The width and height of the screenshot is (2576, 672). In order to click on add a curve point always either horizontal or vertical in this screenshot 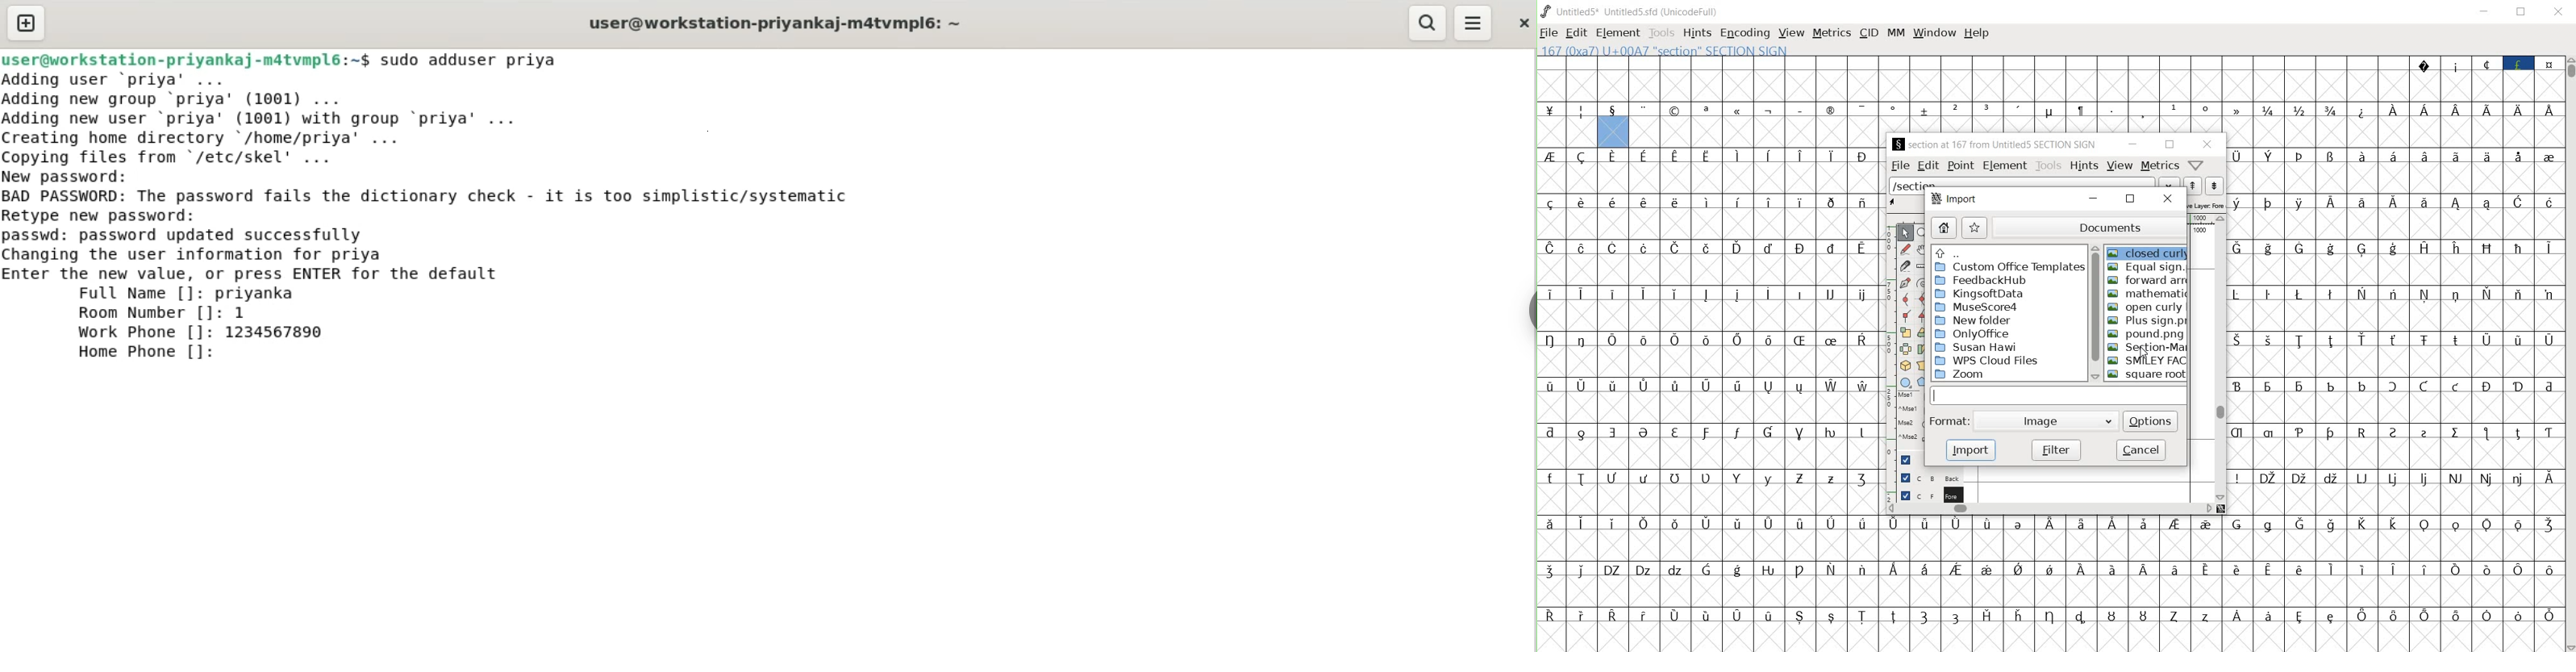, I will do `click(1924, 298)`.